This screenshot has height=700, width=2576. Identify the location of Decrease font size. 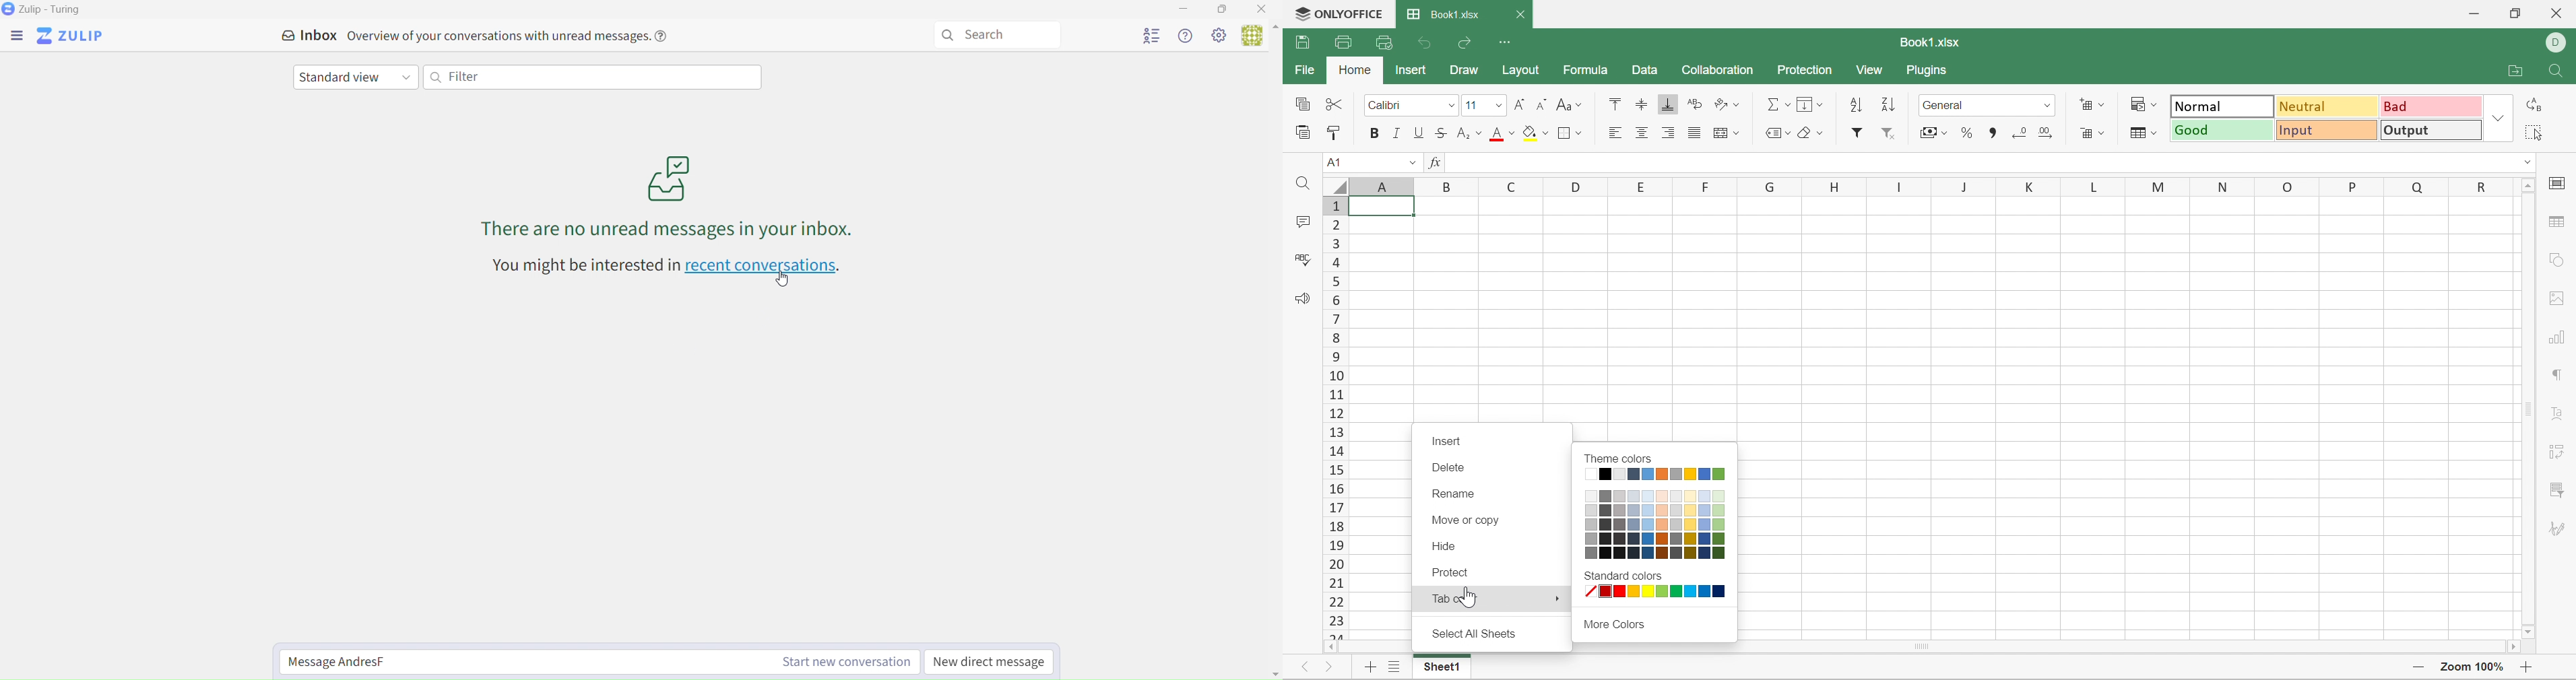
(1541, 105).